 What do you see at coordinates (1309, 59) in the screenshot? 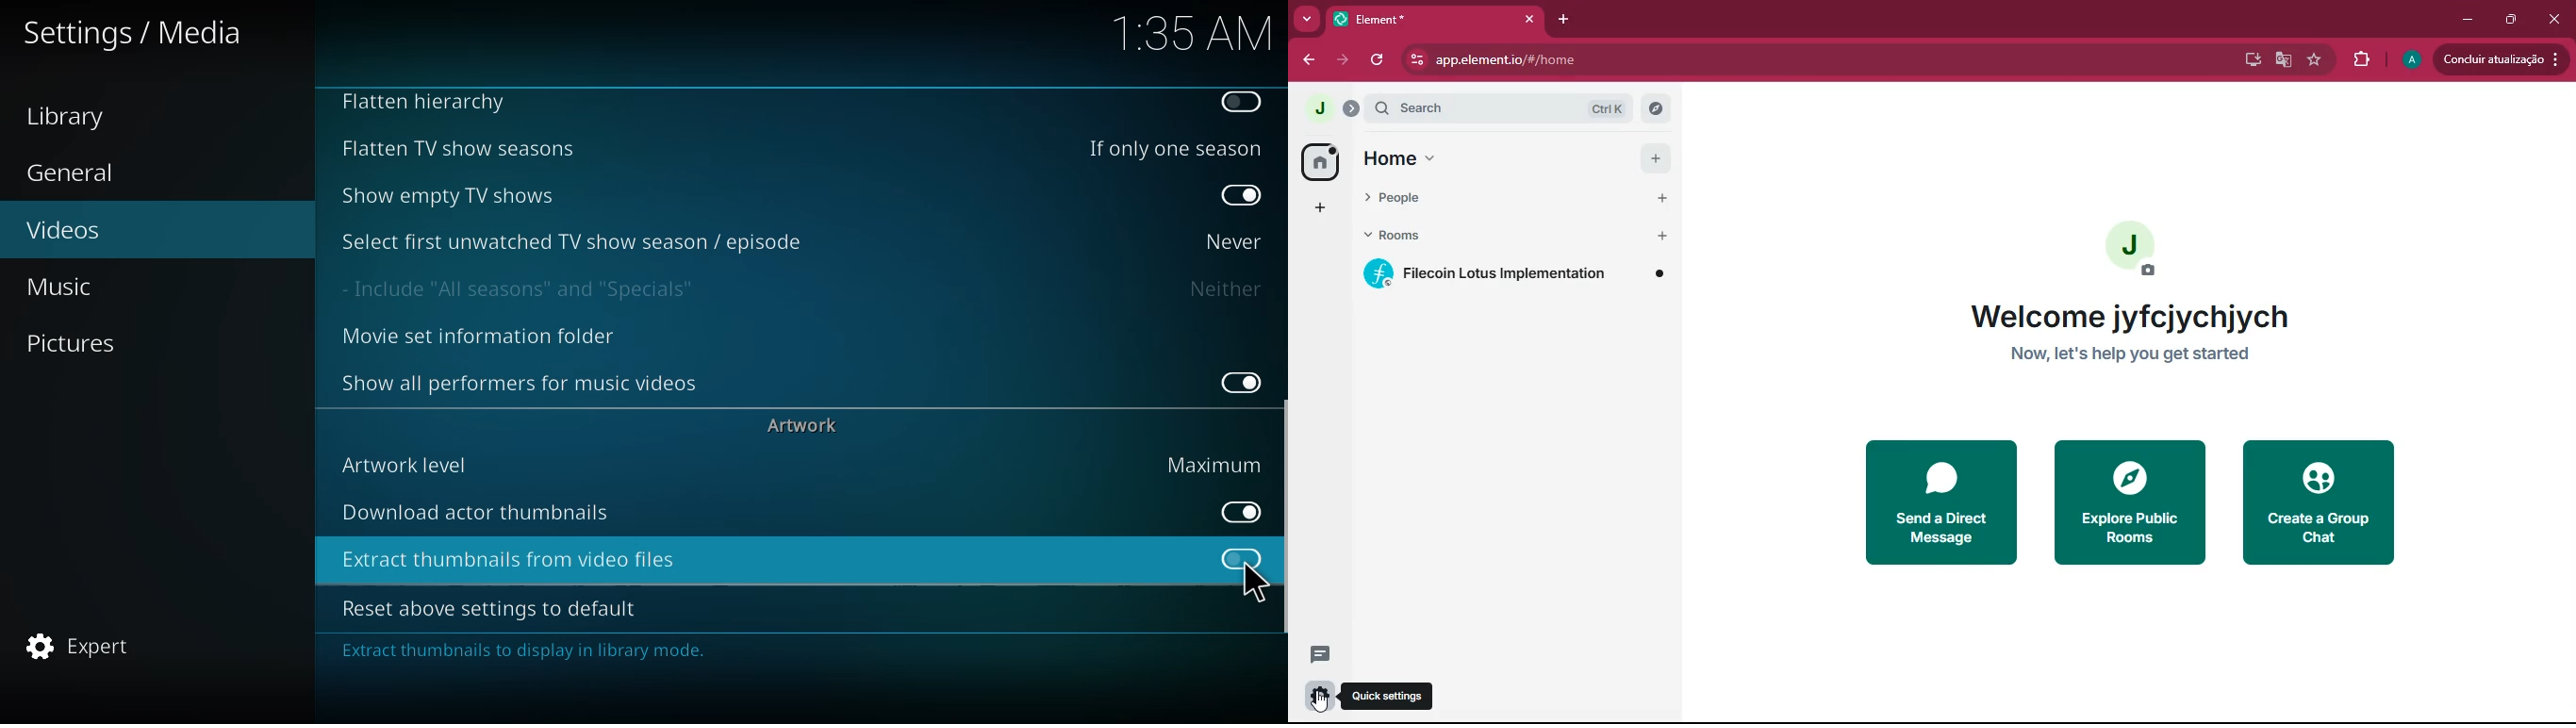
I see `back` at bounding box center [1309, 59].